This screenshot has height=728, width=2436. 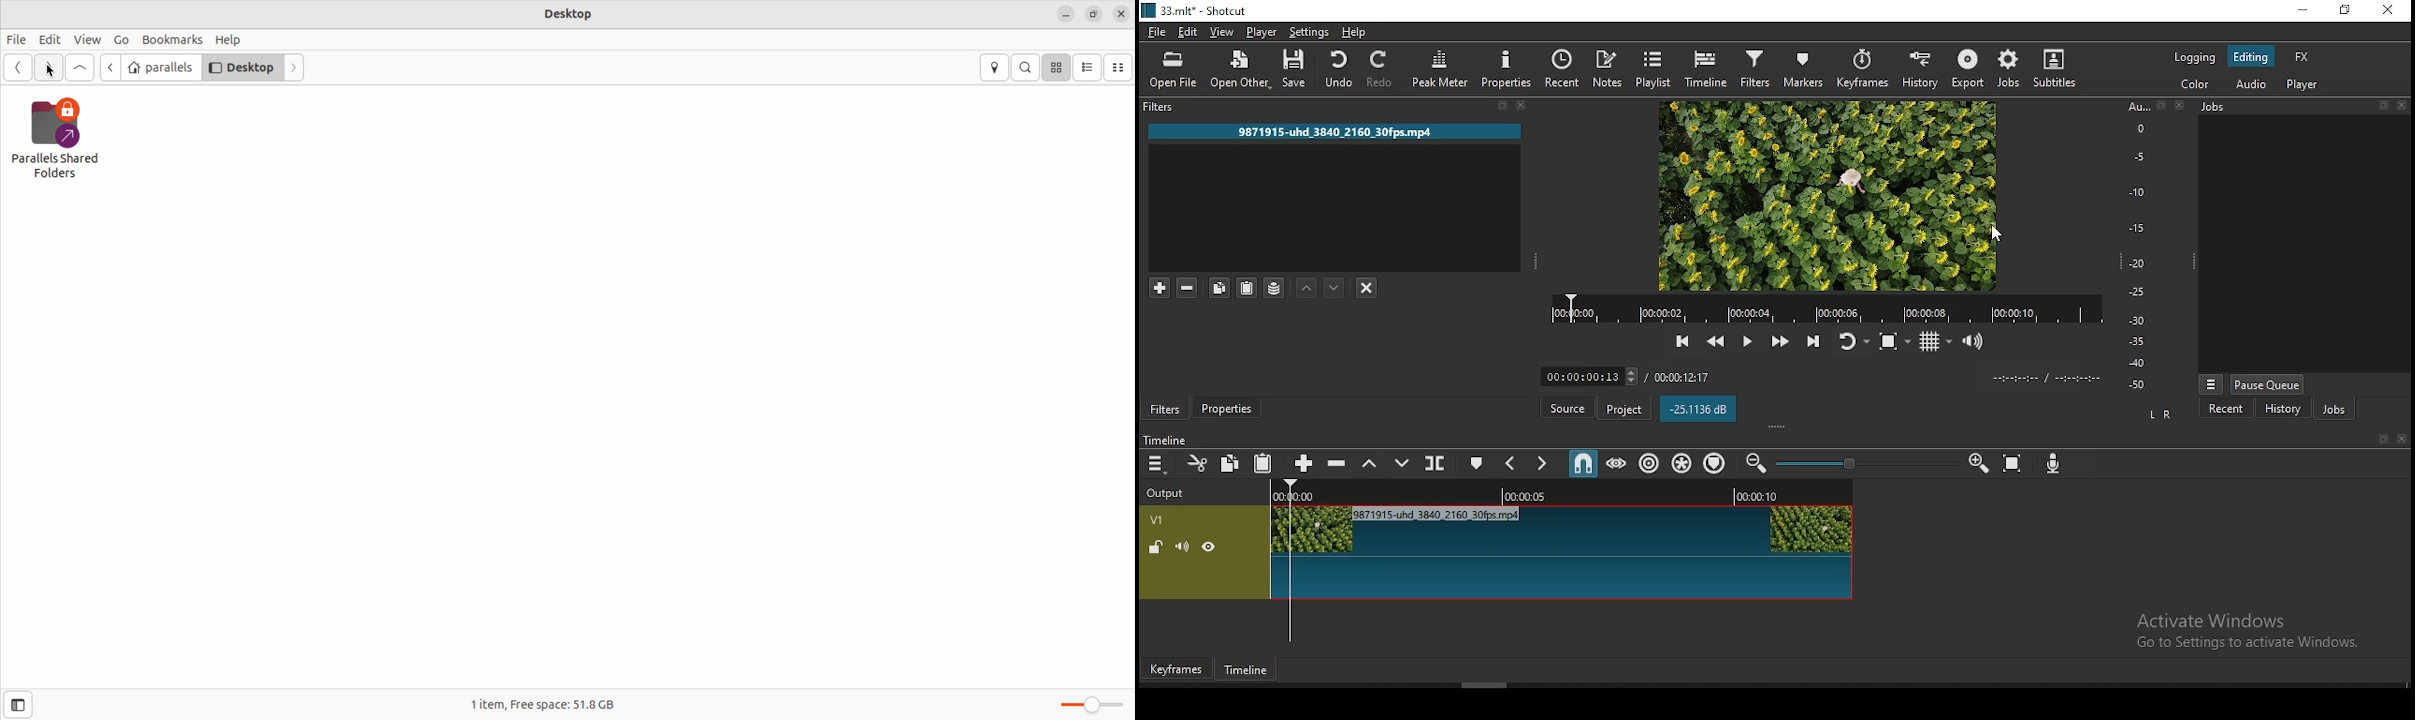 I want to click on filters, so click(x=1756, y=70).